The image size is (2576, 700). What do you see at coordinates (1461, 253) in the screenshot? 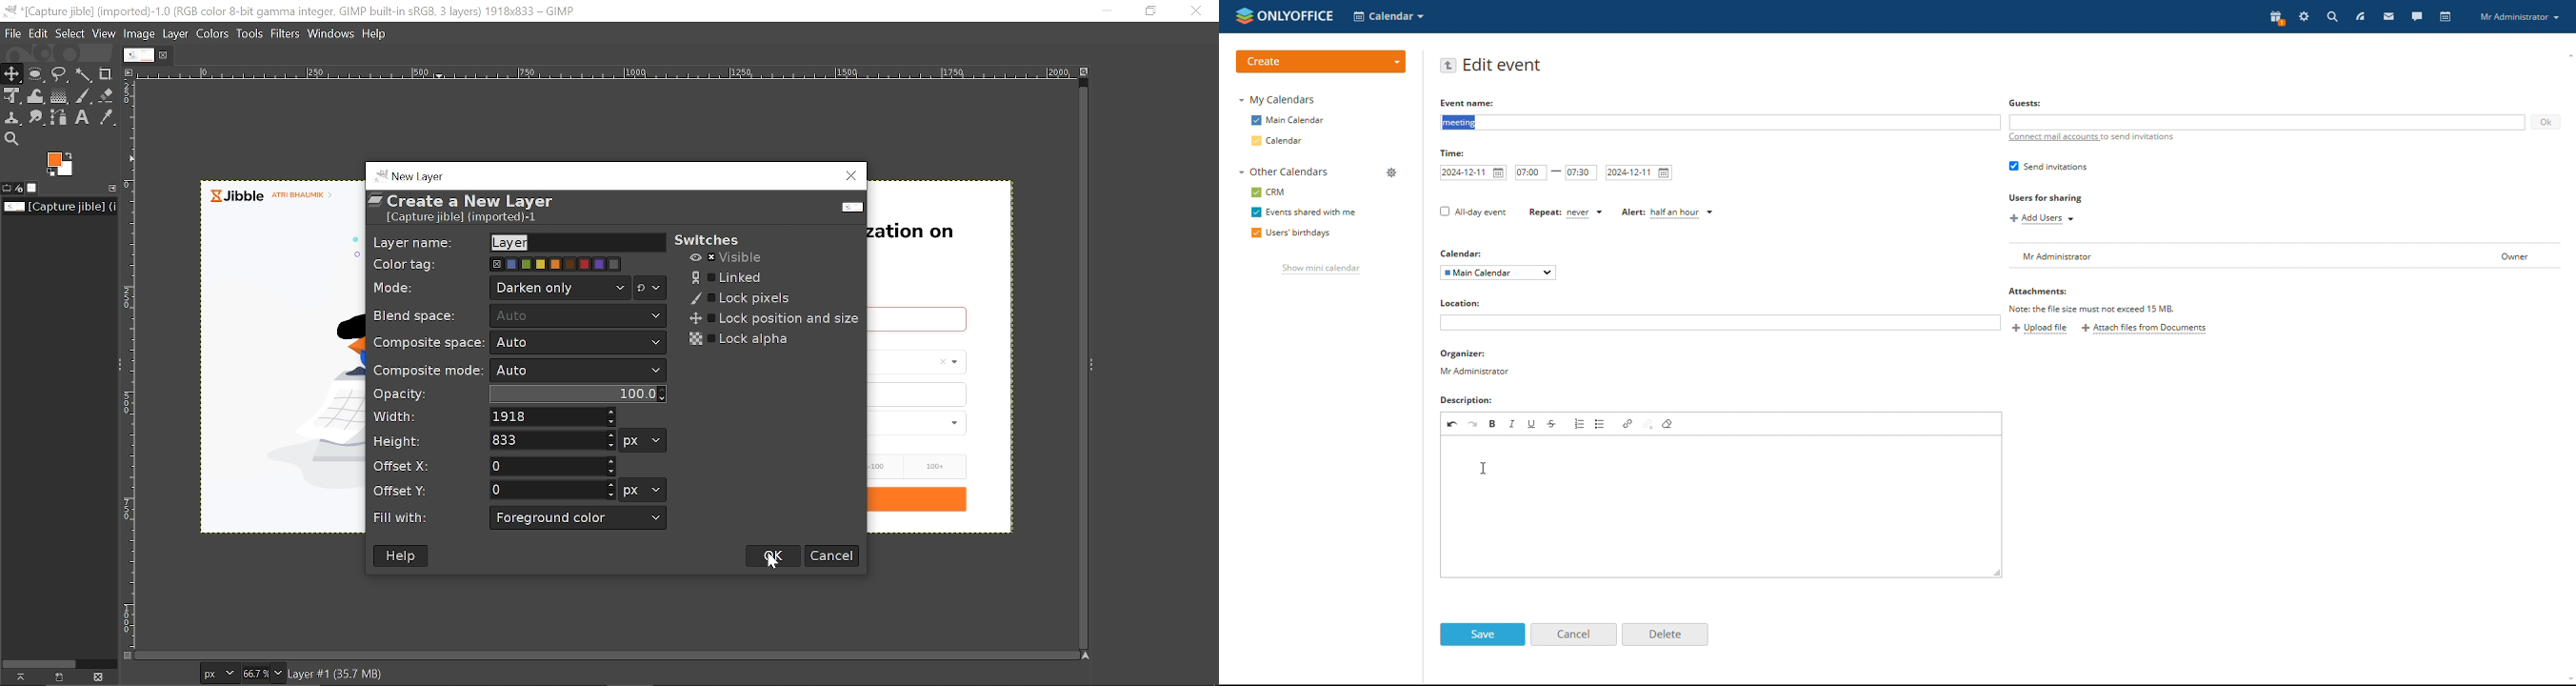
I see `Calendar:` at bounding box center [1461, 253].